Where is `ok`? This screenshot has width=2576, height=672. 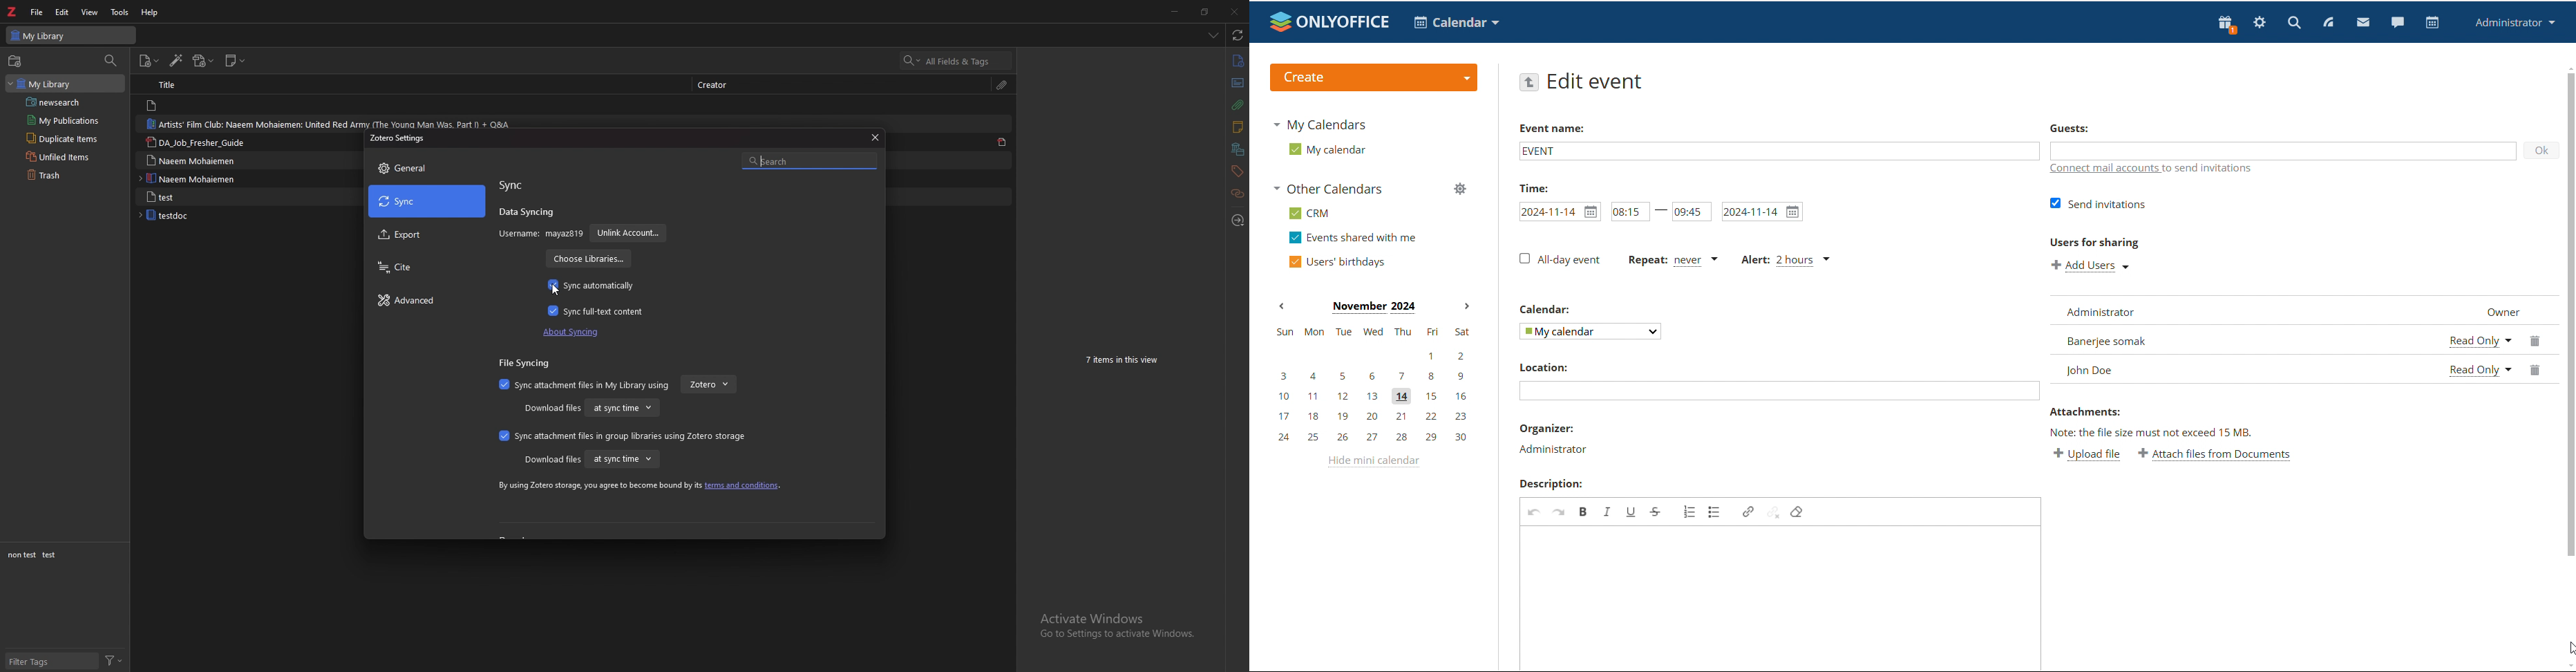 ok is located at coordinates (2541, 150).